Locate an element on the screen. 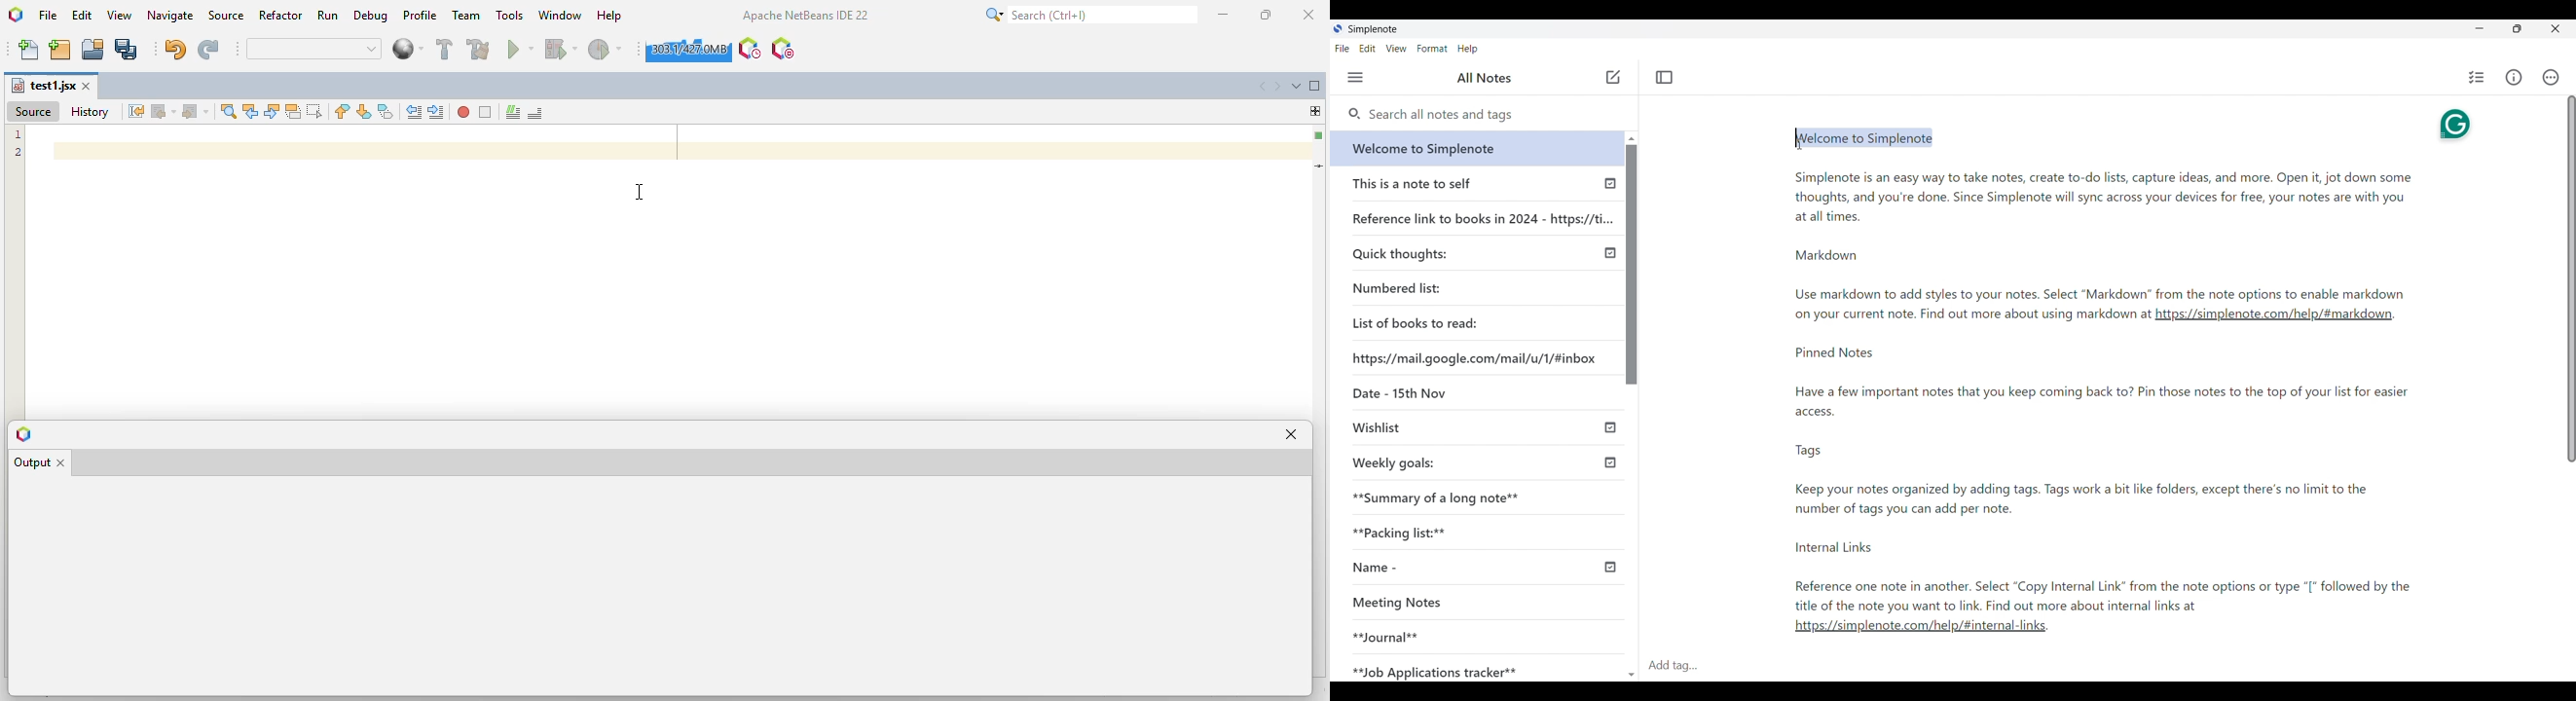 The image size is (2576, 728). Listen of books to read is located at coordinates (1415, 323).